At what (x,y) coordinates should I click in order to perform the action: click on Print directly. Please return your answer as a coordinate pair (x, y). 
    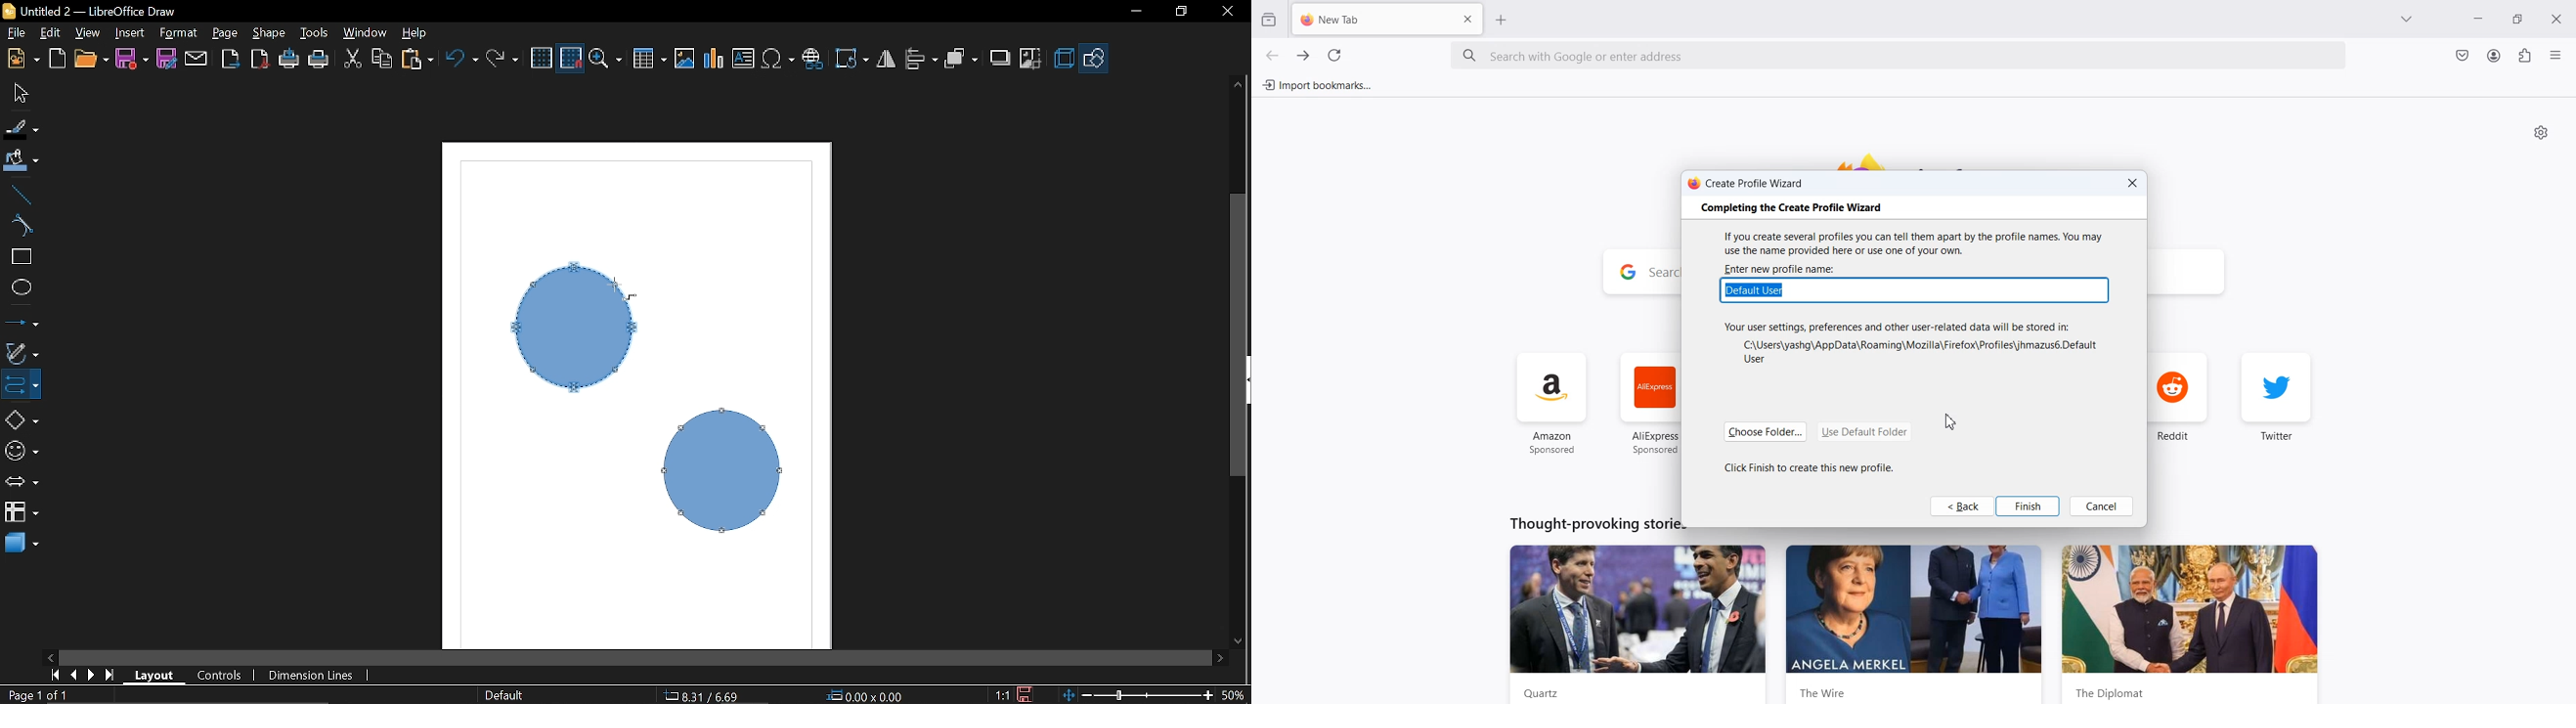
    Looking at the image, I should click on (290, 59).